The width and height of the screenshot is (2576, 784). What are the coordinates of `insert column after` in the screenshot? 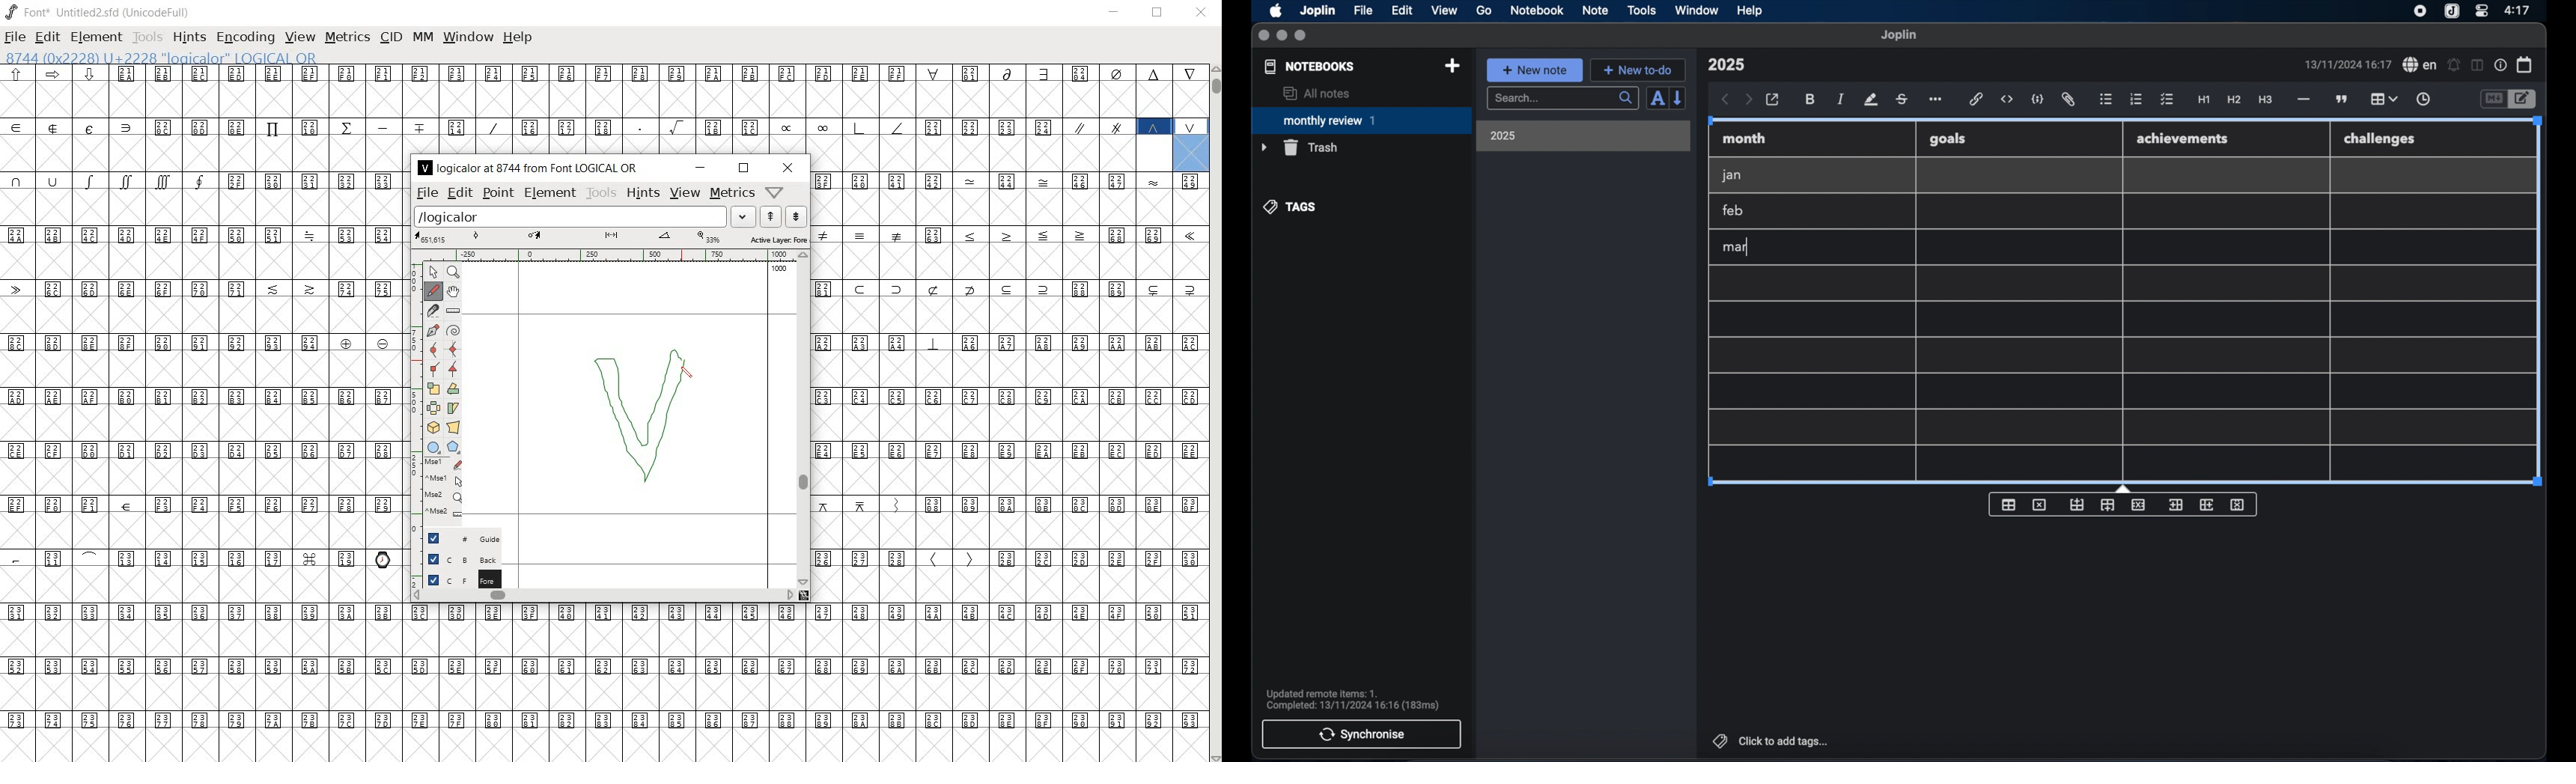 It's located at (2208, 504).